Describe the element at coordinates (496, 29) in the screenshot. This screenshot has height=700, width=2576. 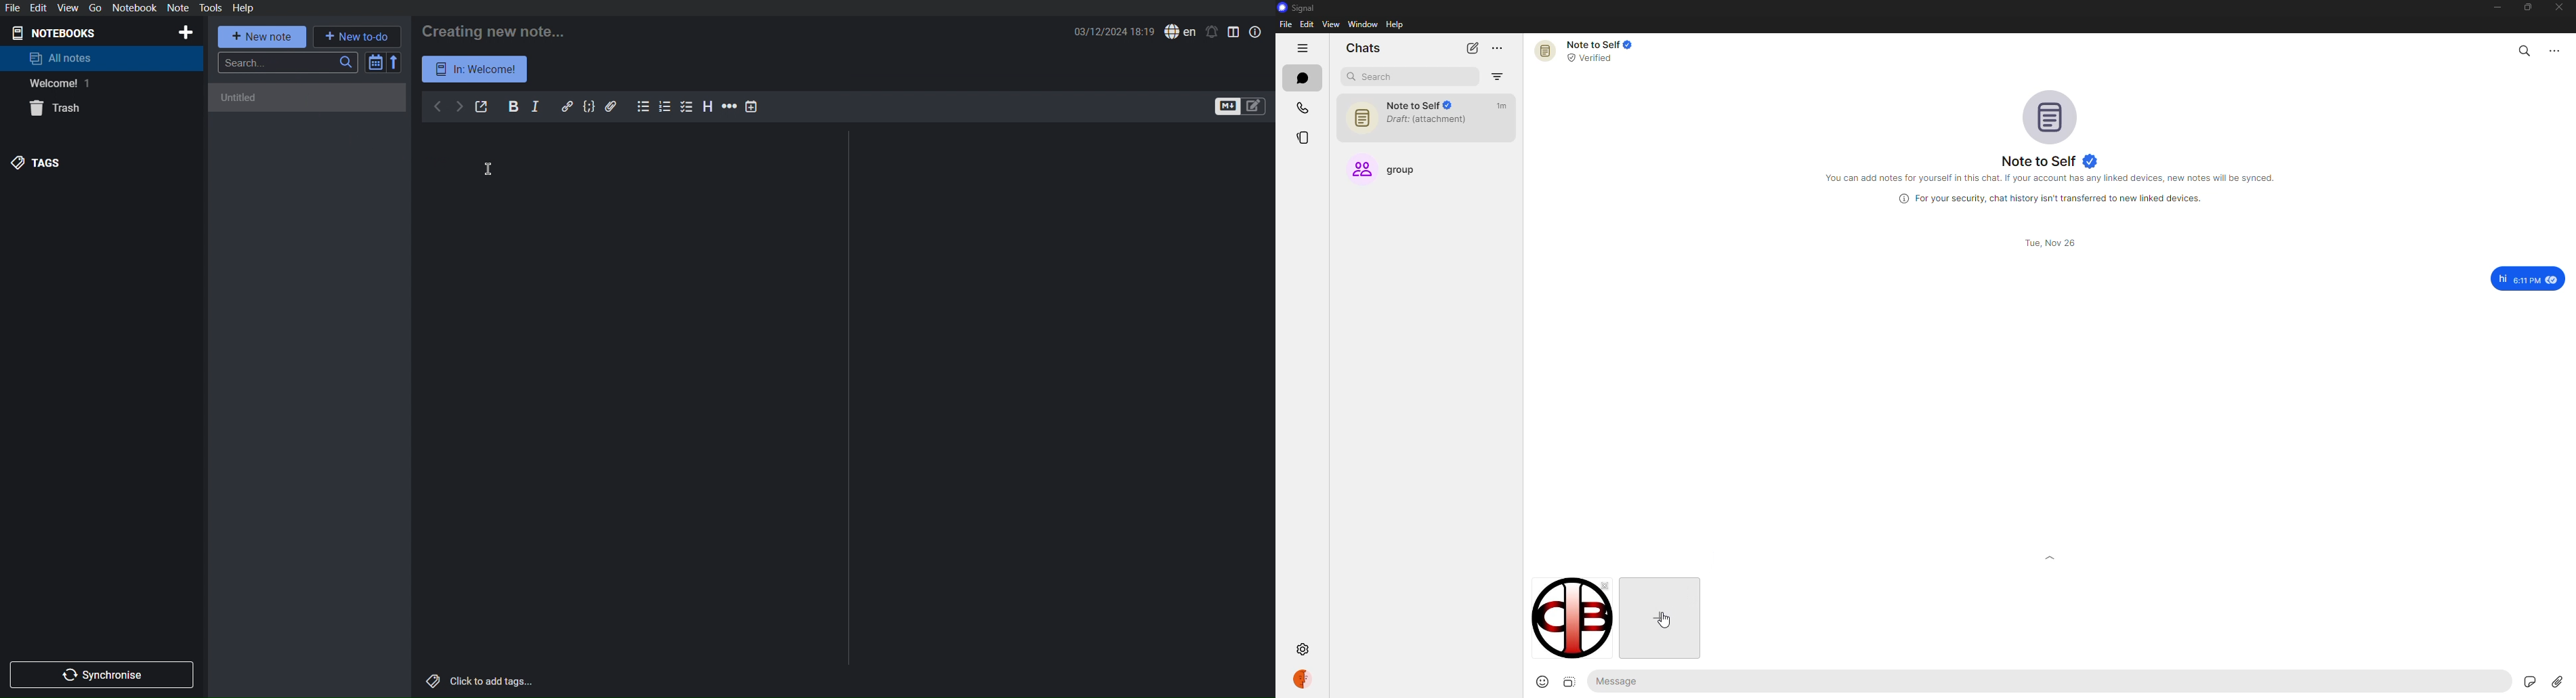
I see `Creating new note` at that location.